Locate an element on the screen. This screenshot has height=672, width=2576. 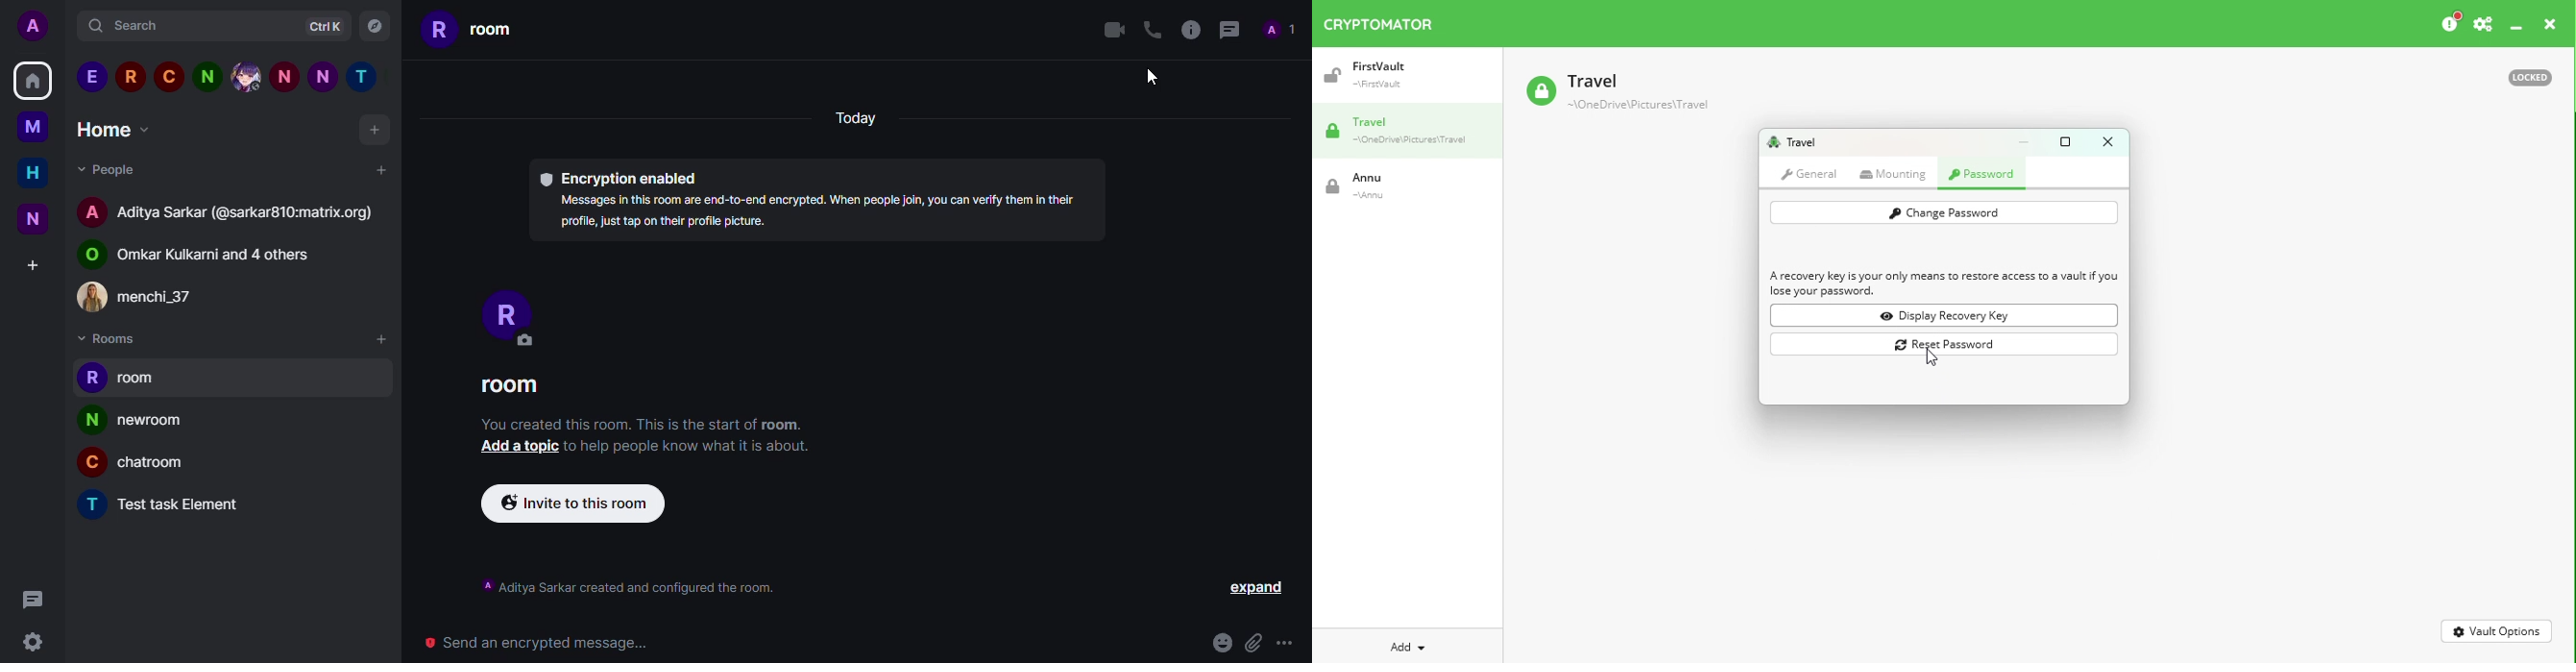
Cursor is located at coordinates (1153, 79).